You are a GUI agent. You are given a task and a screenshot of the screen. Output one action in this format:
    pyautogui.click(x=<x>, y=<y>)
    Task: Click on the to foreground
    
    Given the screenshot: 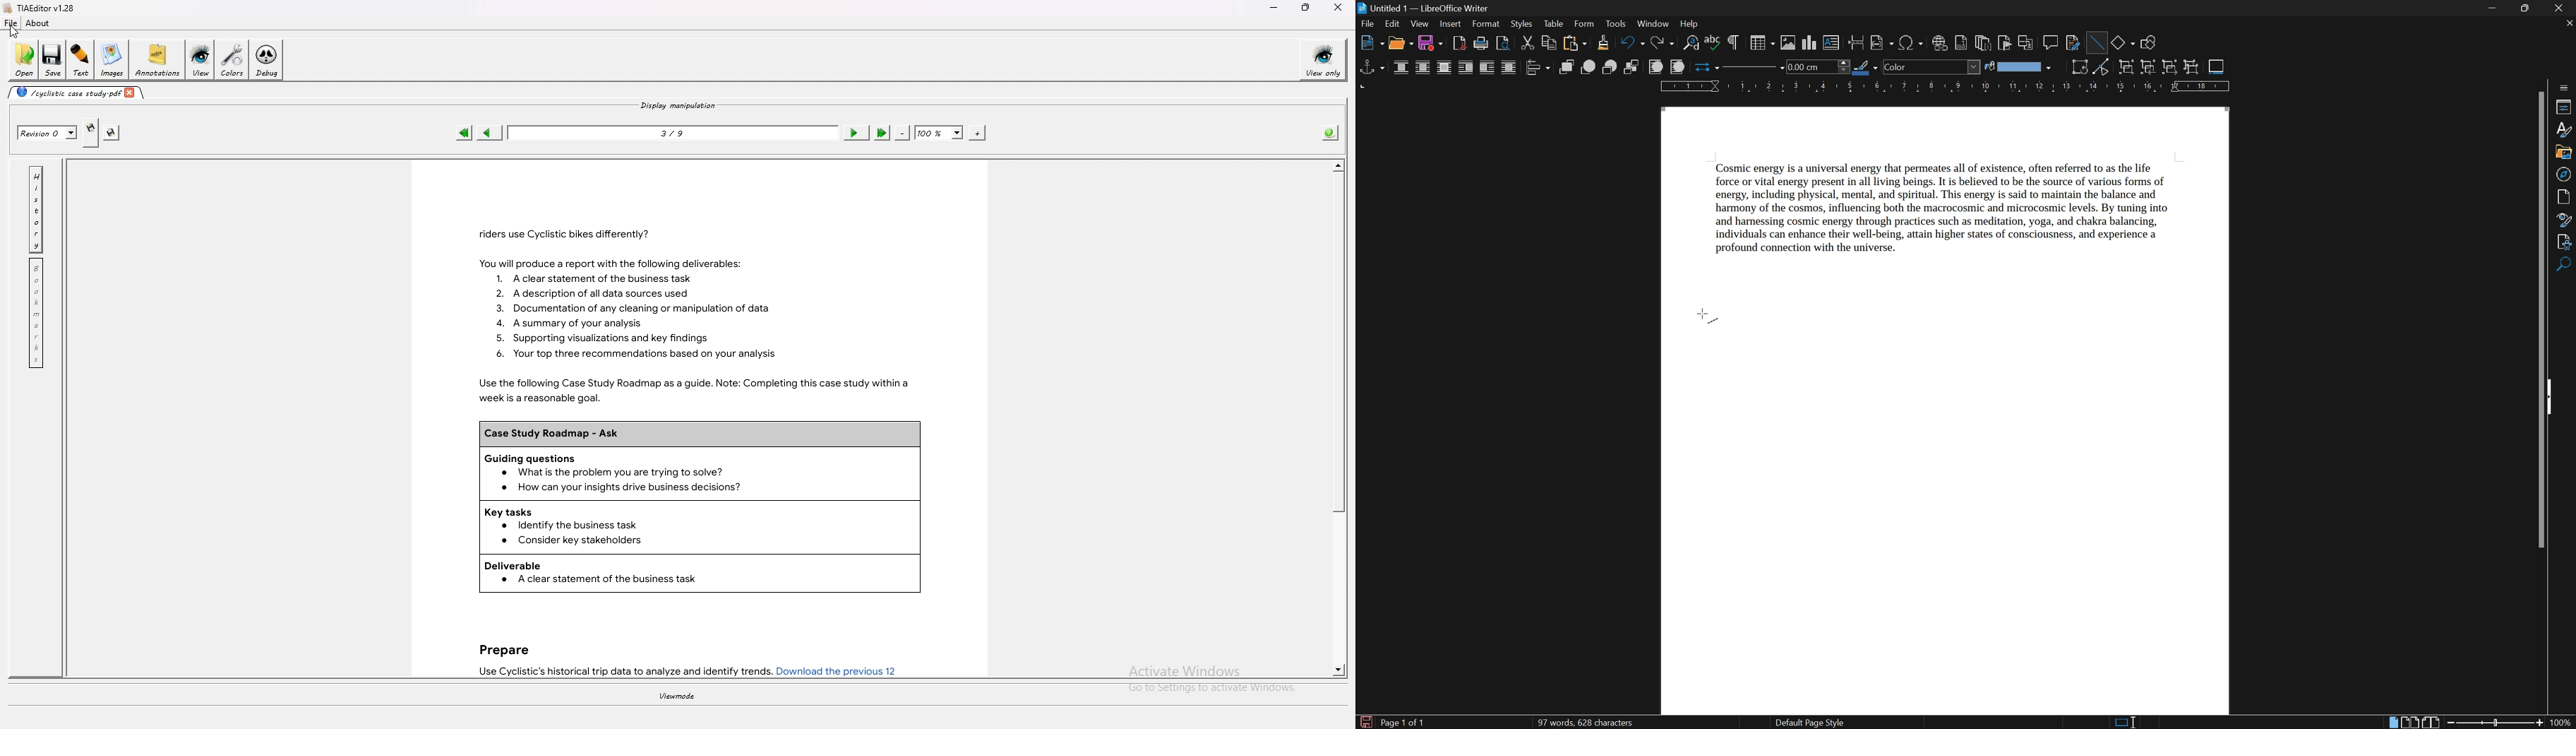 What is the action you would take?
    pyautogui.click(x=1656, y=66)
    